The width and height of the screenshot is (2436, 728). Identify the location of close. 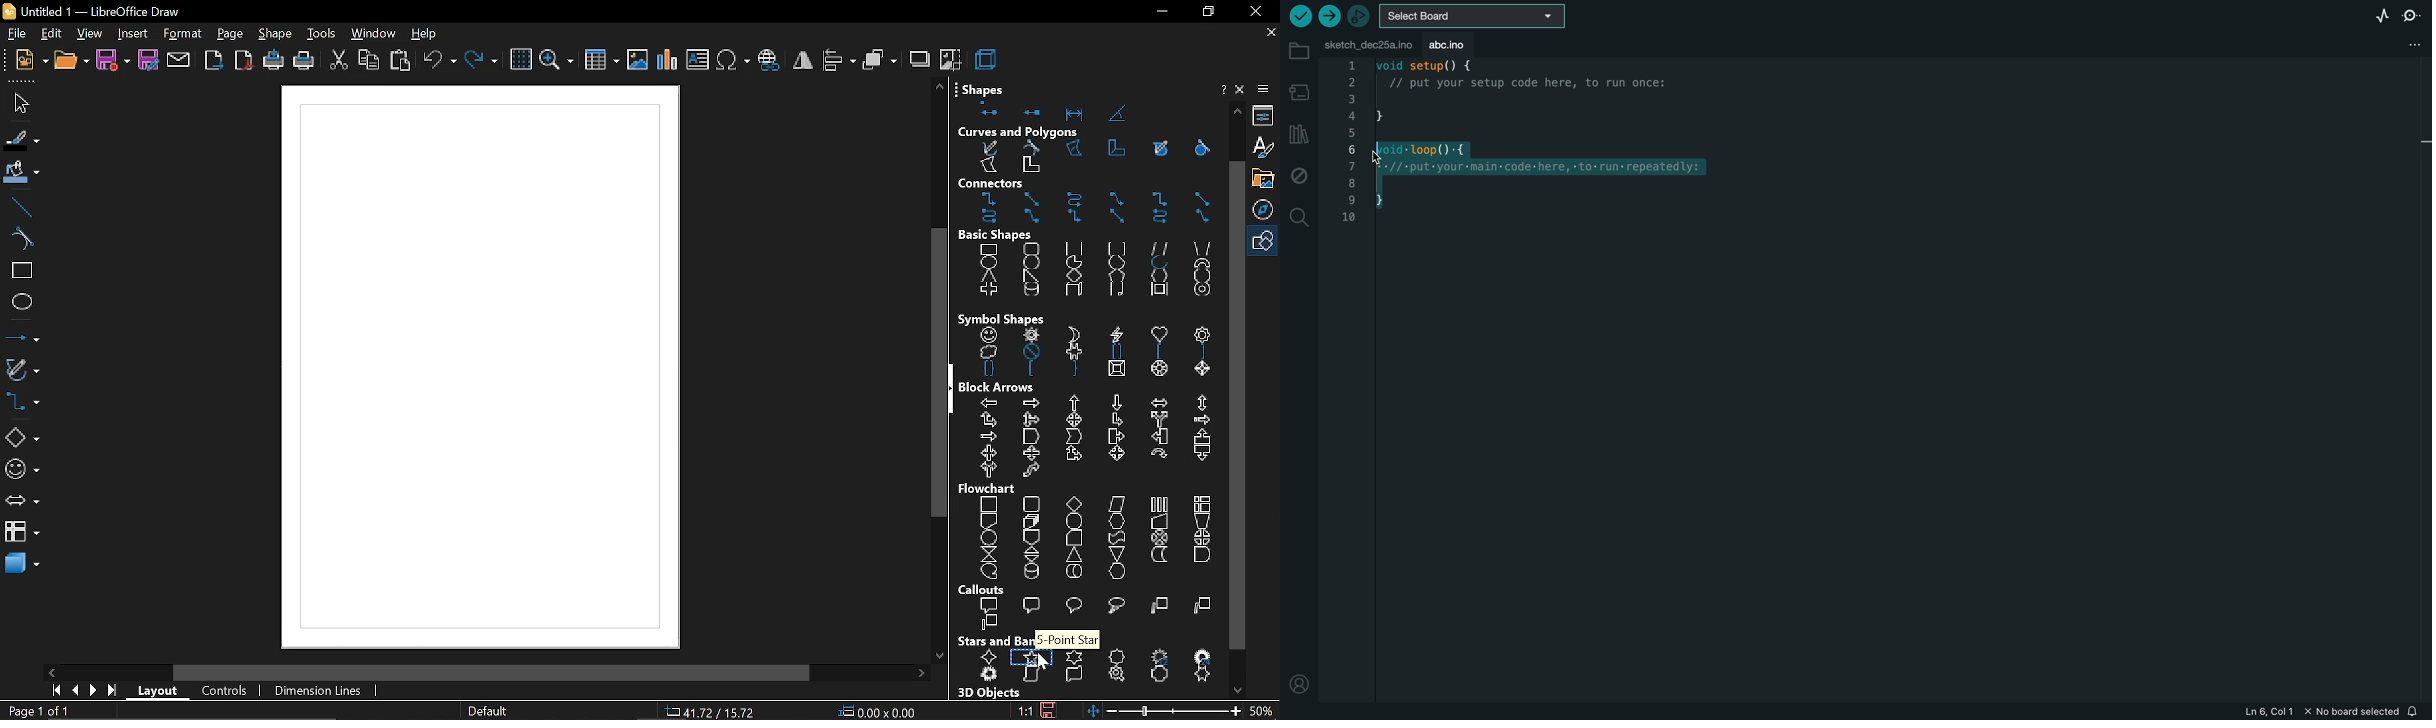
(1243, 89).